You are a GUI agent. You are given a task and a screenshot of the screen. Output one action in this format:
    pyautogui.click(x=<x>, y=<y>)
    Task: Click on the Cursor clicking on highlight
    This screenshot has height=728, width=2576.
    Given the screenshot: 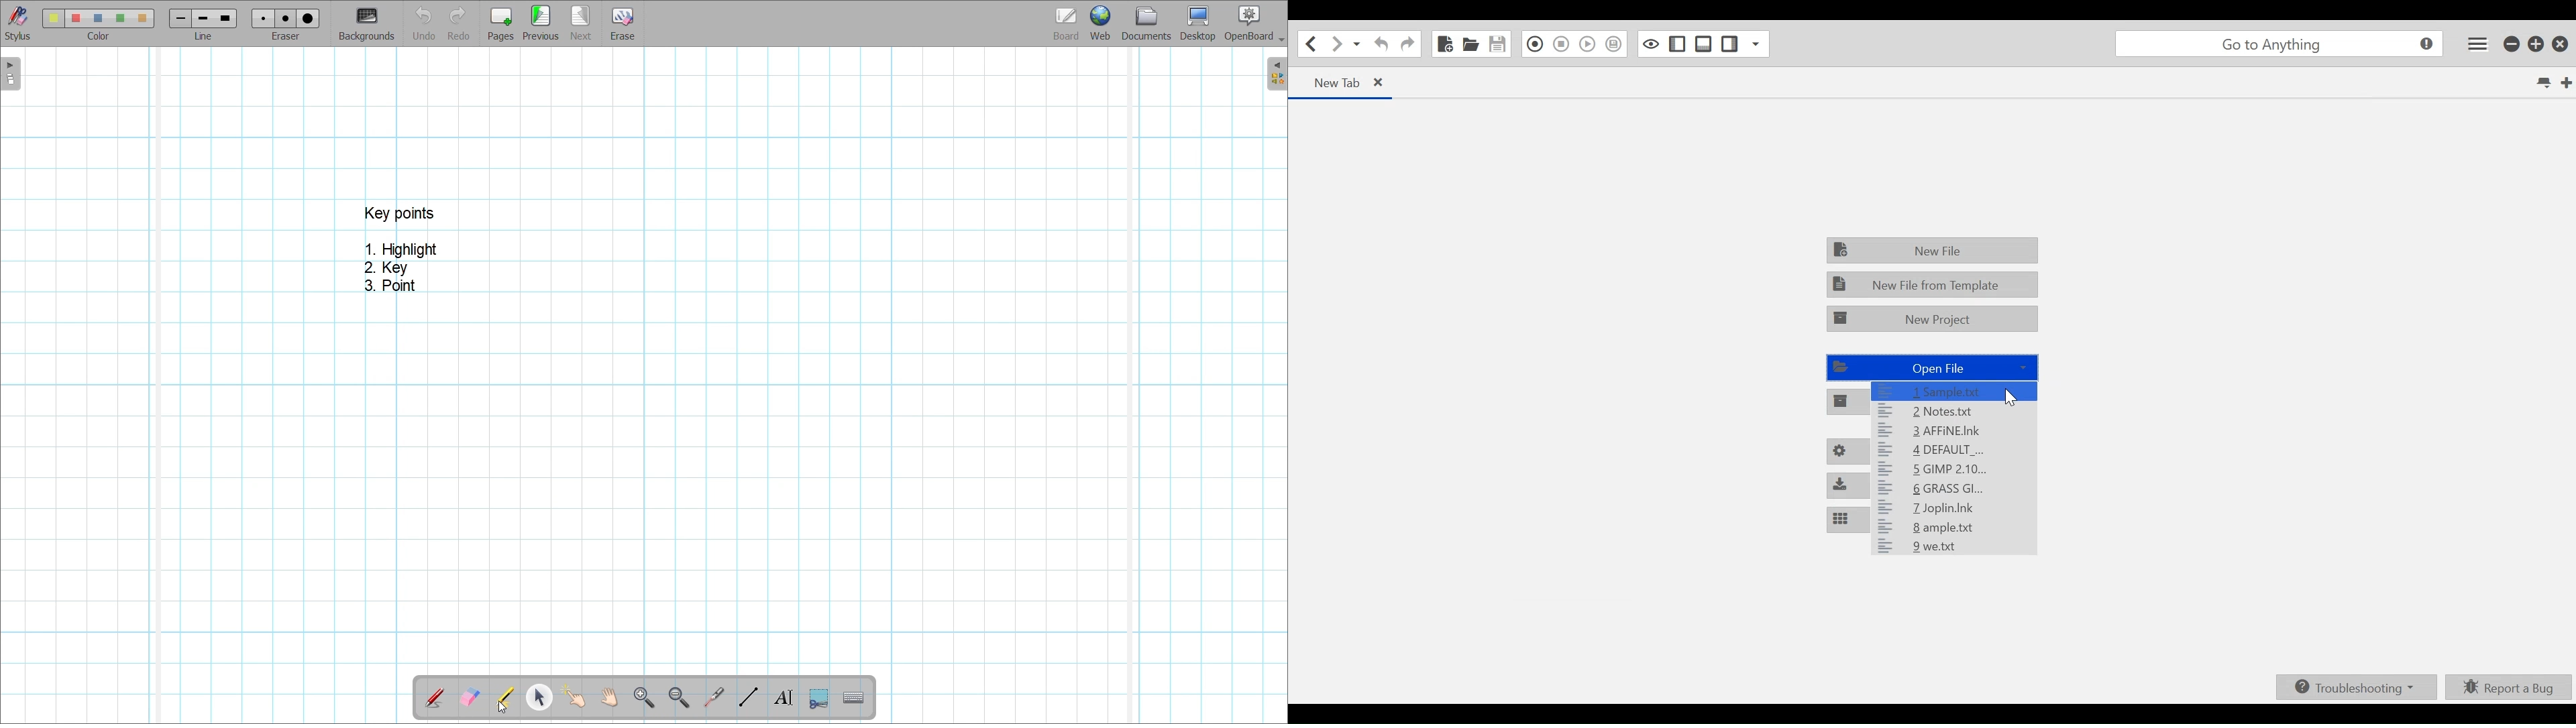 What is the action you would take?
    pyautogui.click(x=504, y=708)
    